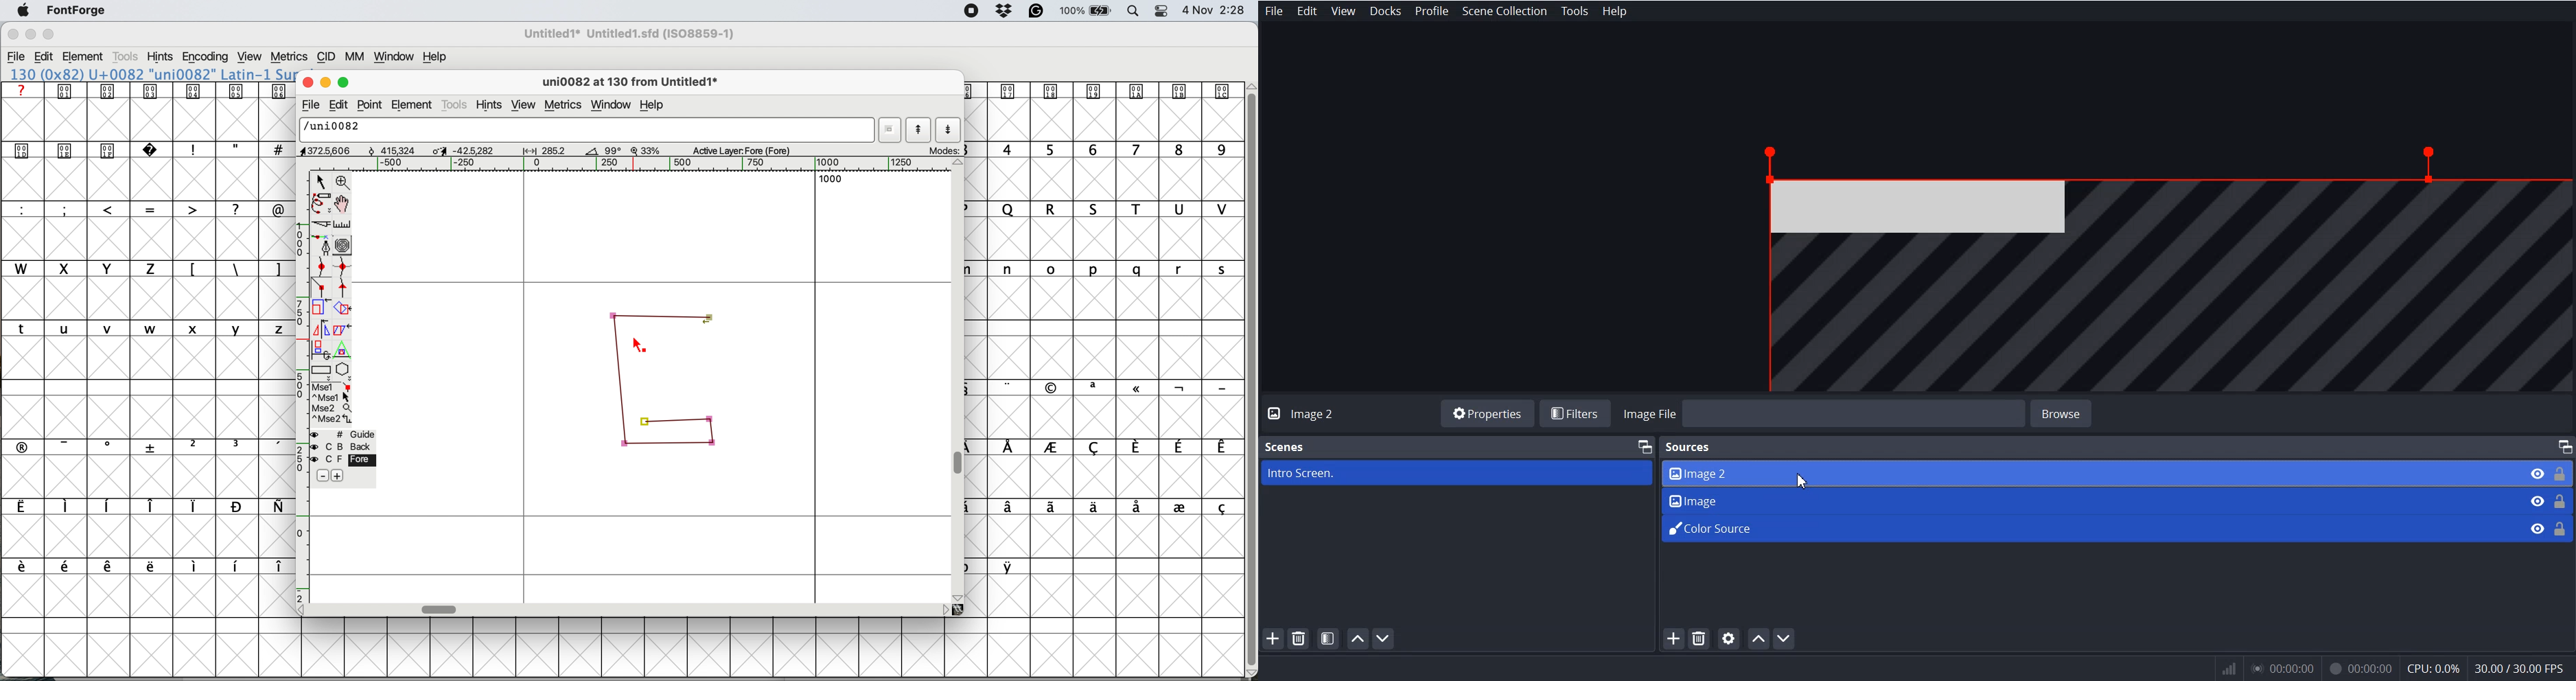 This screenshot has height=700, width=2576. What do you see at coordinates (49, 34) in the screenshot?
I see `maximise` at bounding box center [49, 34].